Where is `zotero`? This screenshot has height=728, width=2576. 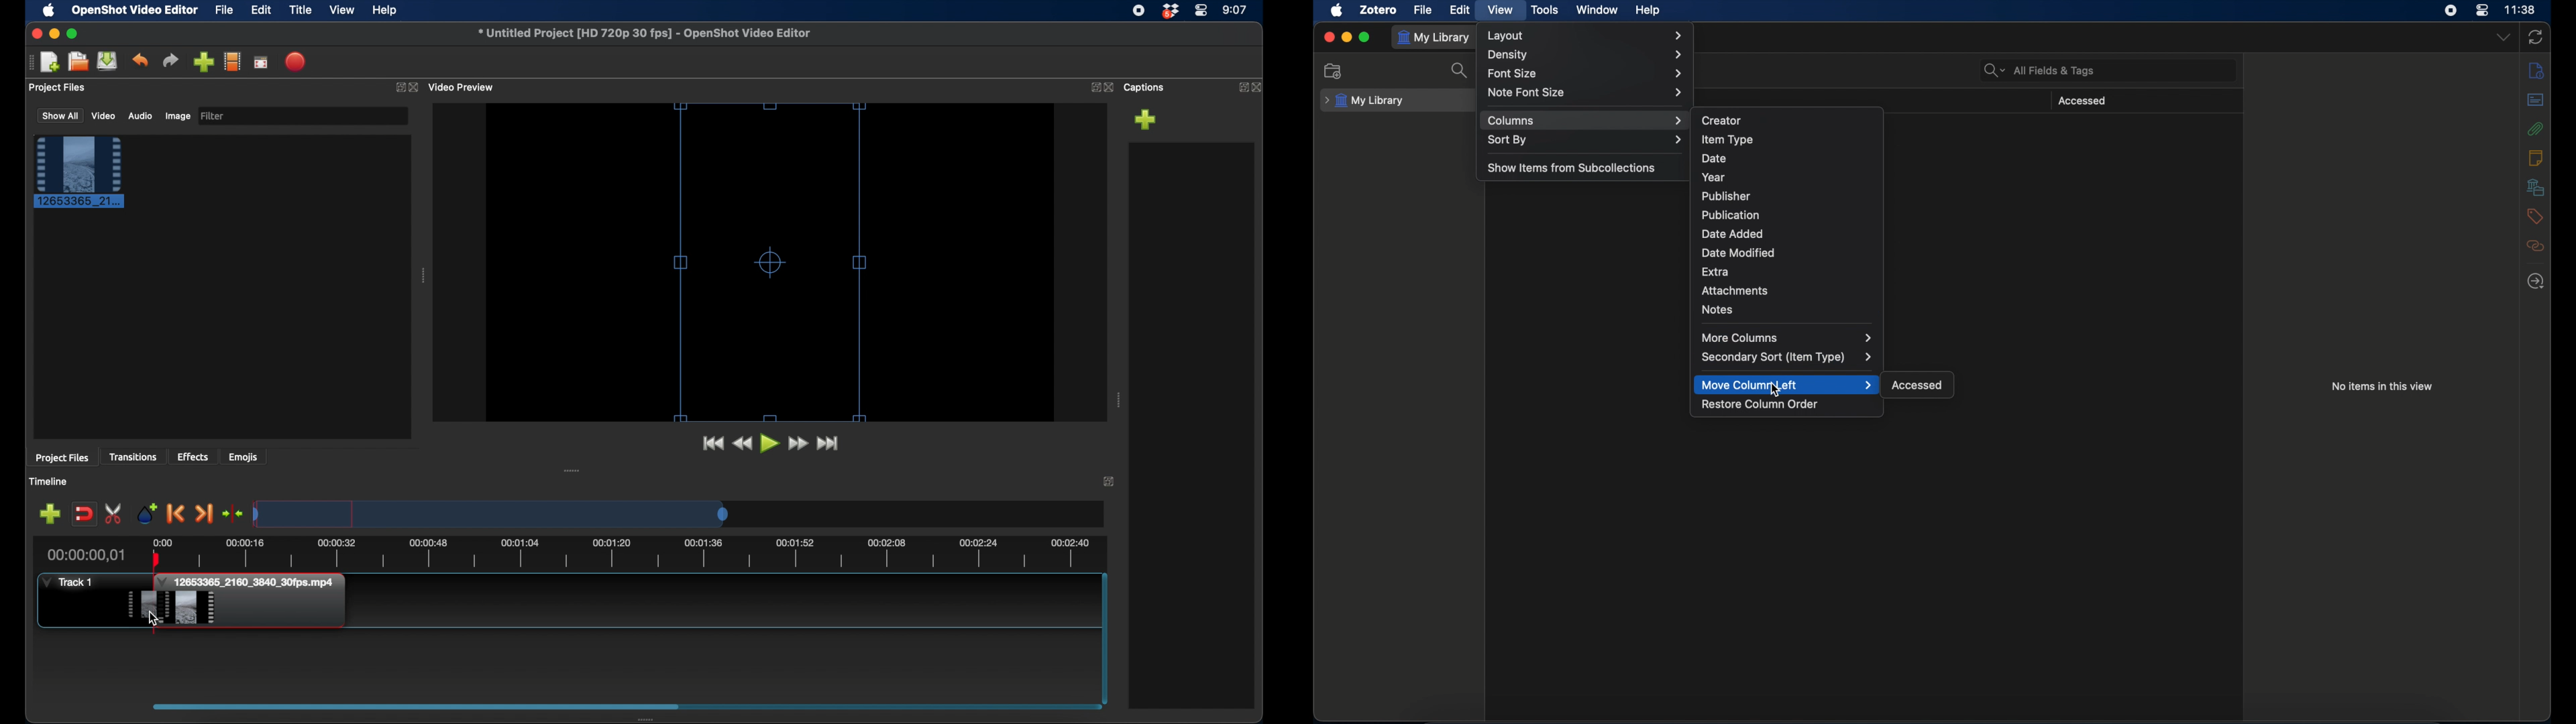 zotero is located at coordinates (1380, 9).